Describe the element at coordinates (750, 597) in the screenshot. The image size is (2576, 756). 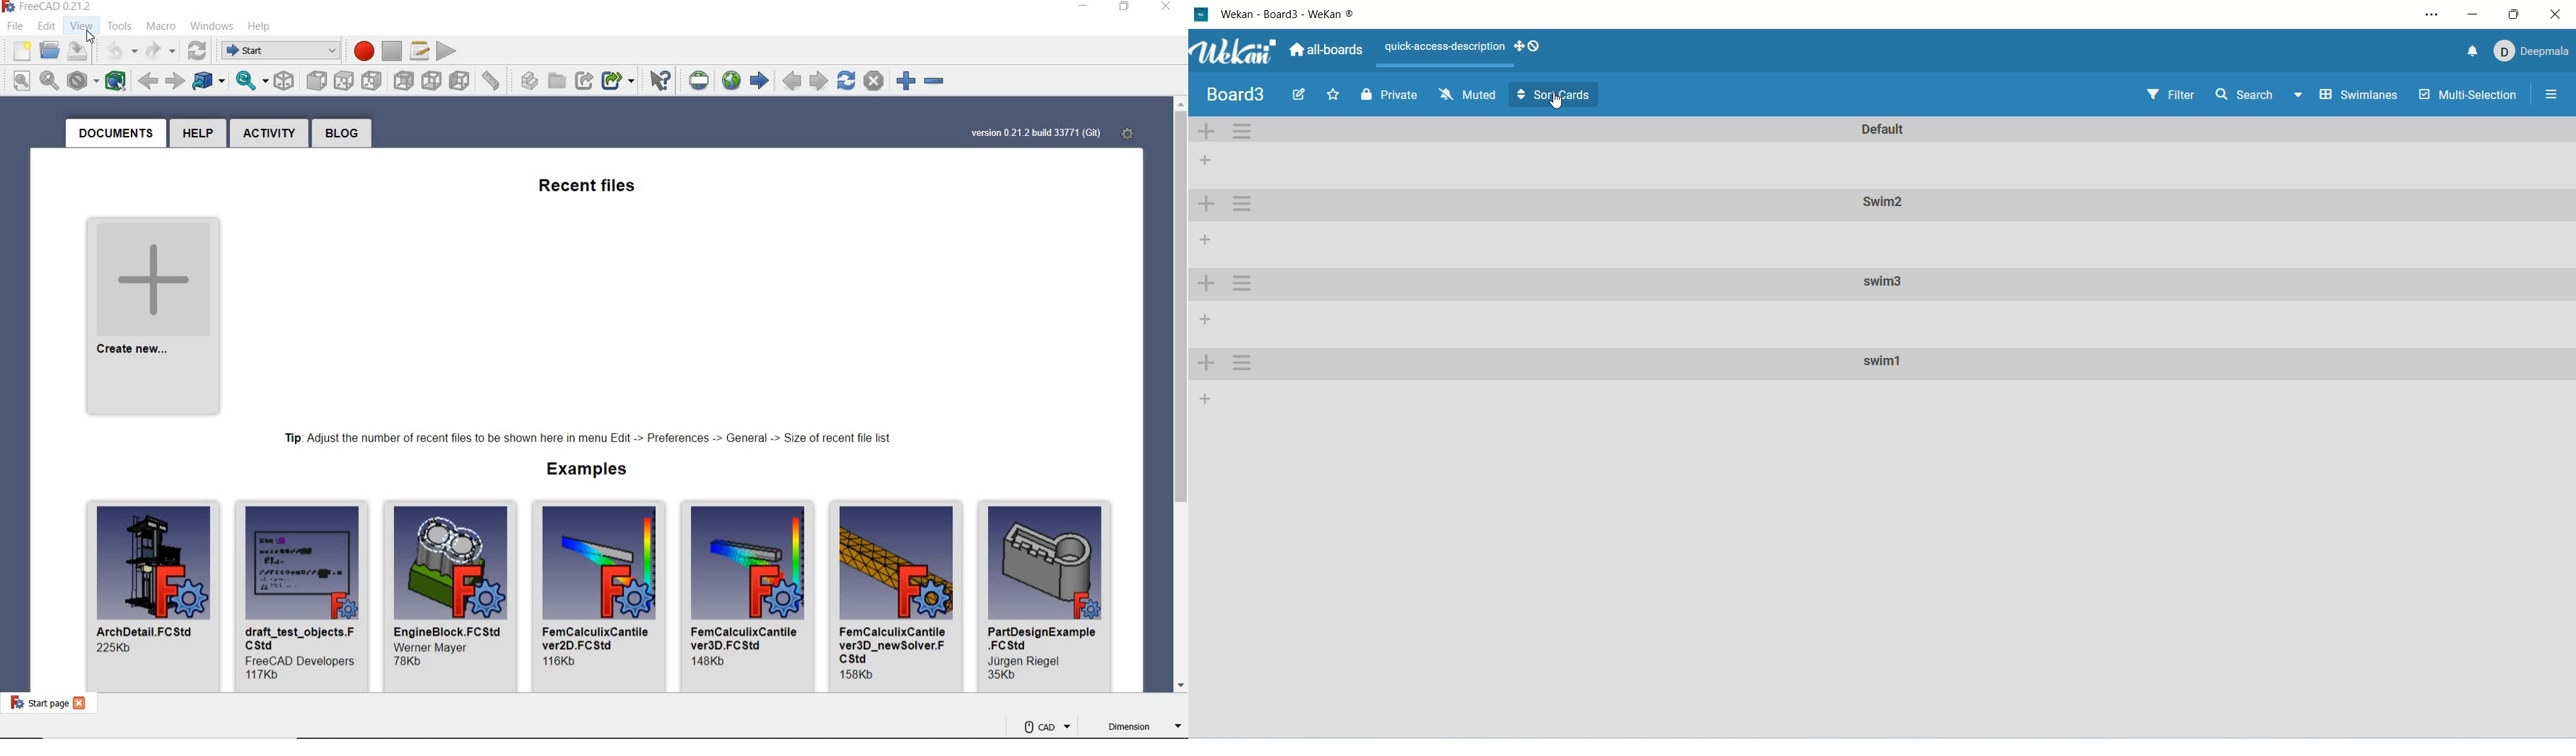
I see `FemCalculixCantile` at that location.